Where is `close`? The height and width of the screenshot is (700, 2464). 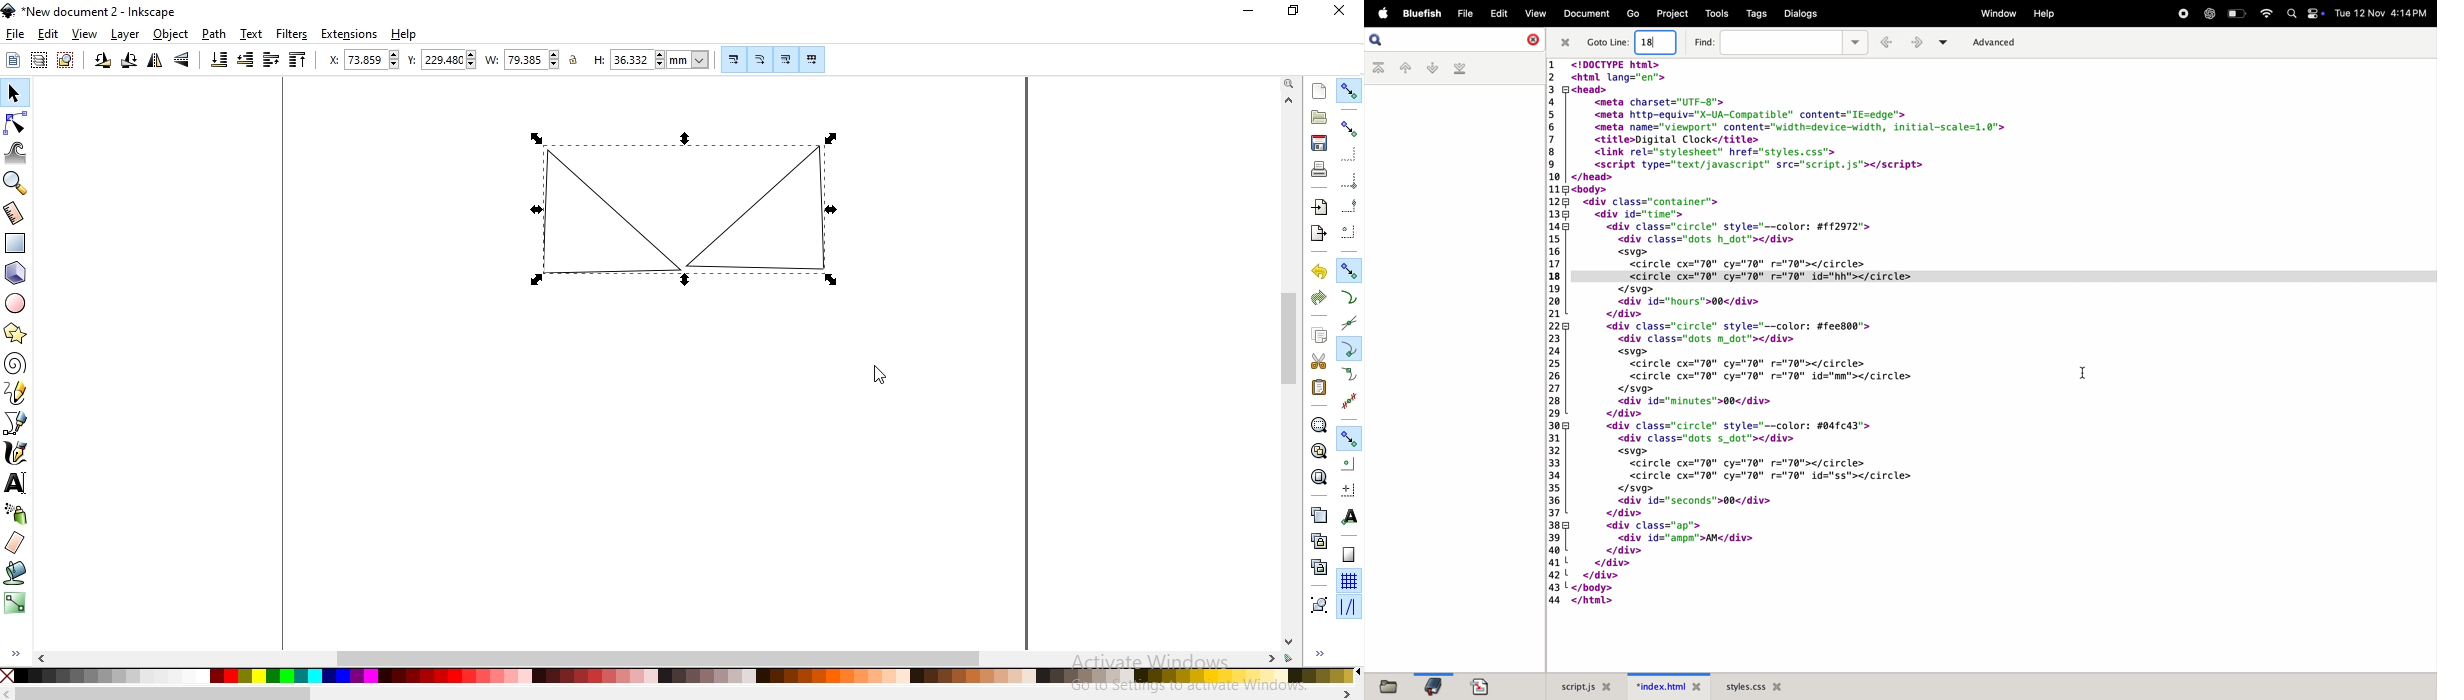 close is located at coordinates (1565, 43).